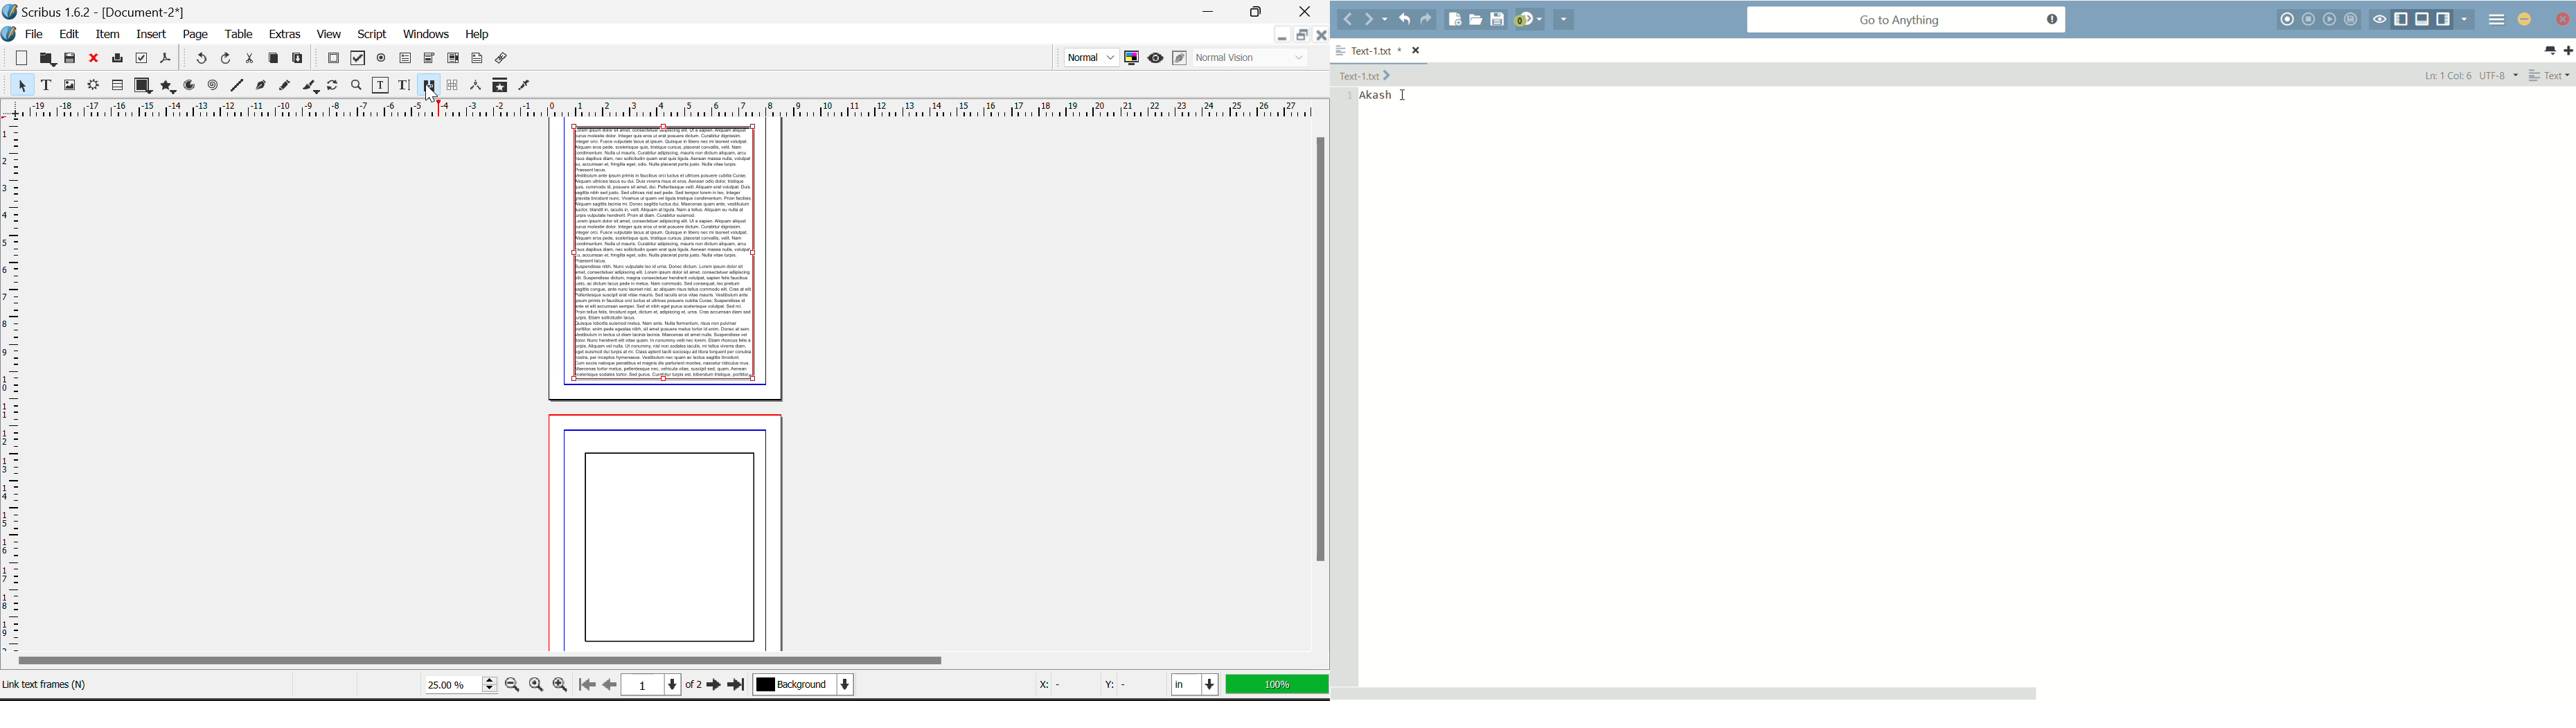 This screenshot has width=2576, height=728. I want to click on Table, so click(240, 36).